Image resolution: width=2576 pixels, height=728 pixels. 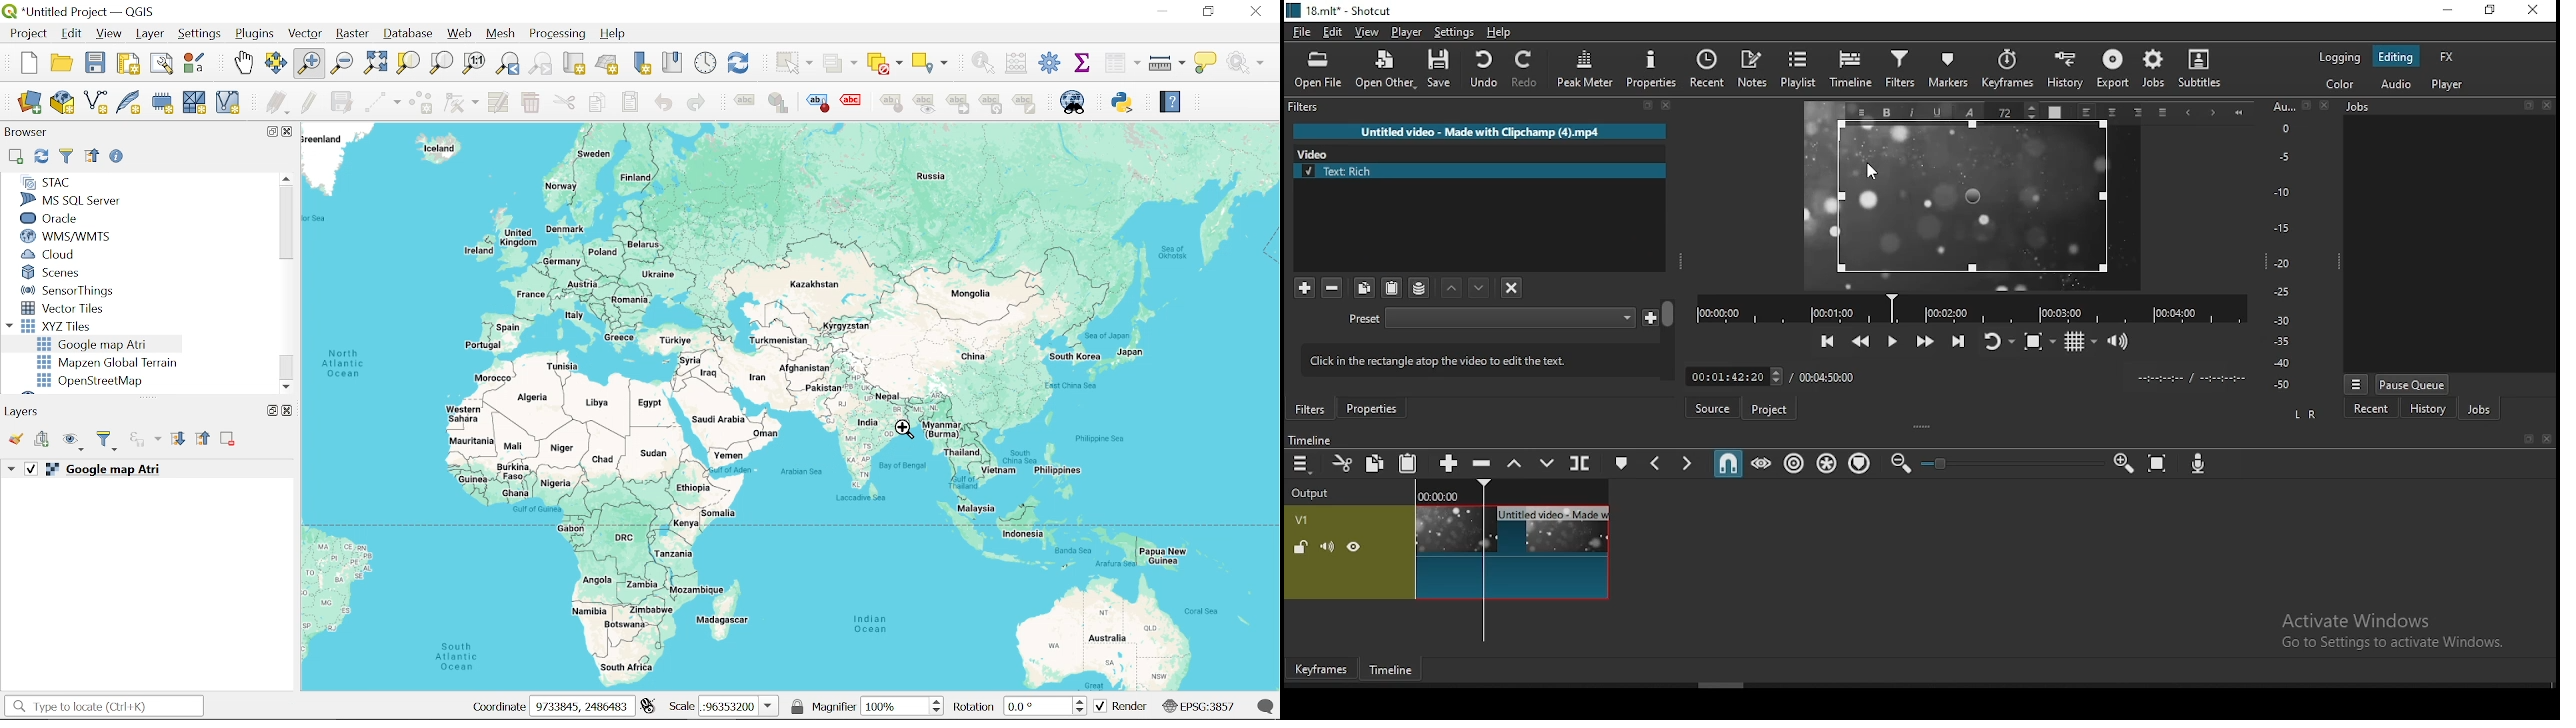 I want to click on Layers, so click(x=26, y=411).